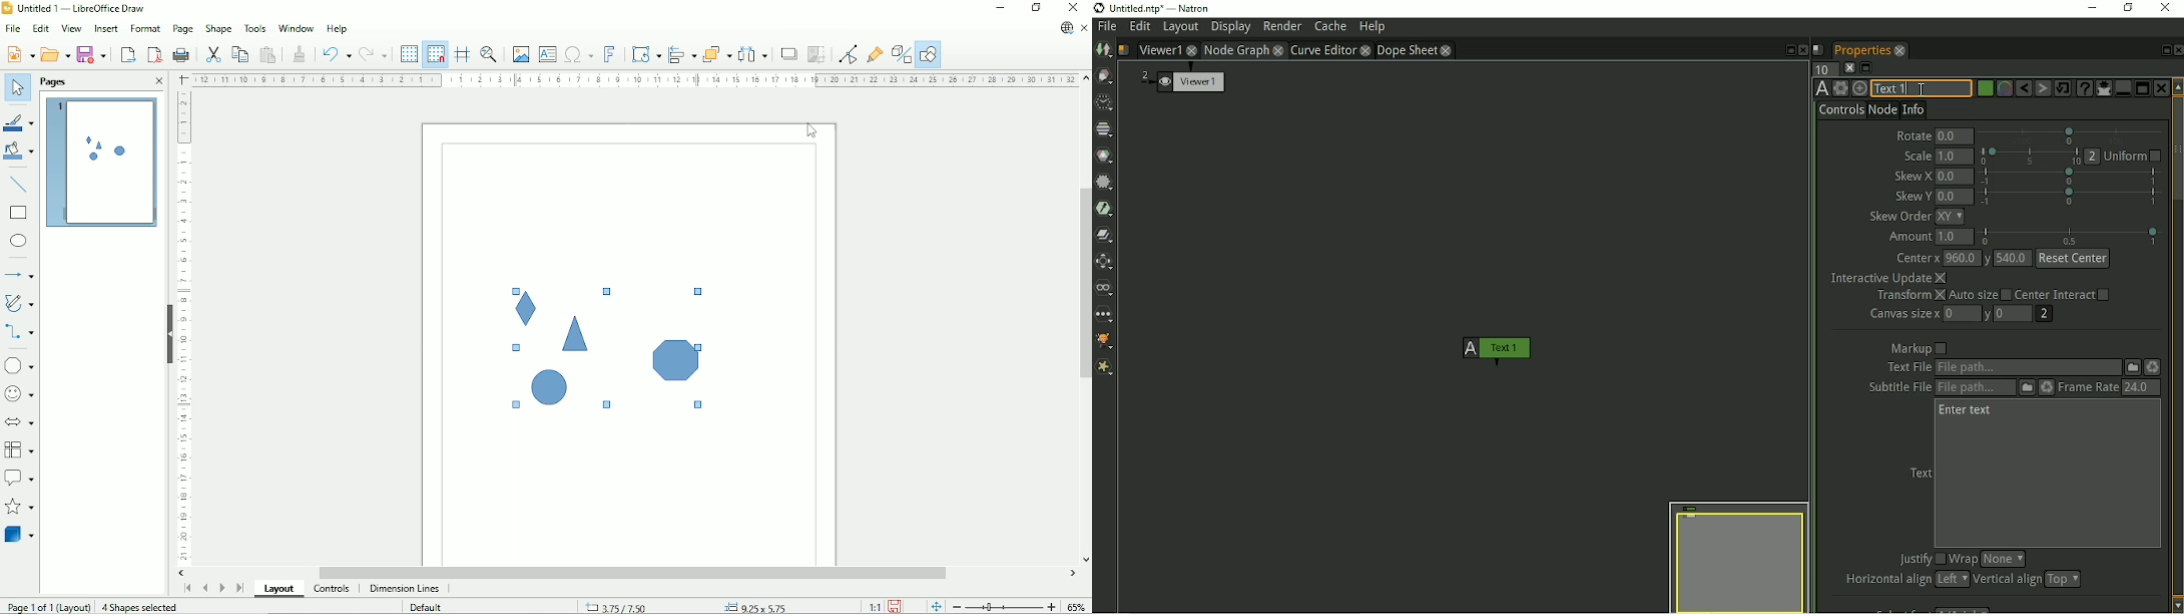 This screenshot has height=616, width=2184. Describe the element at coordinates (1848, 68) in the screenshot. I see `Clear all panels` at that location.